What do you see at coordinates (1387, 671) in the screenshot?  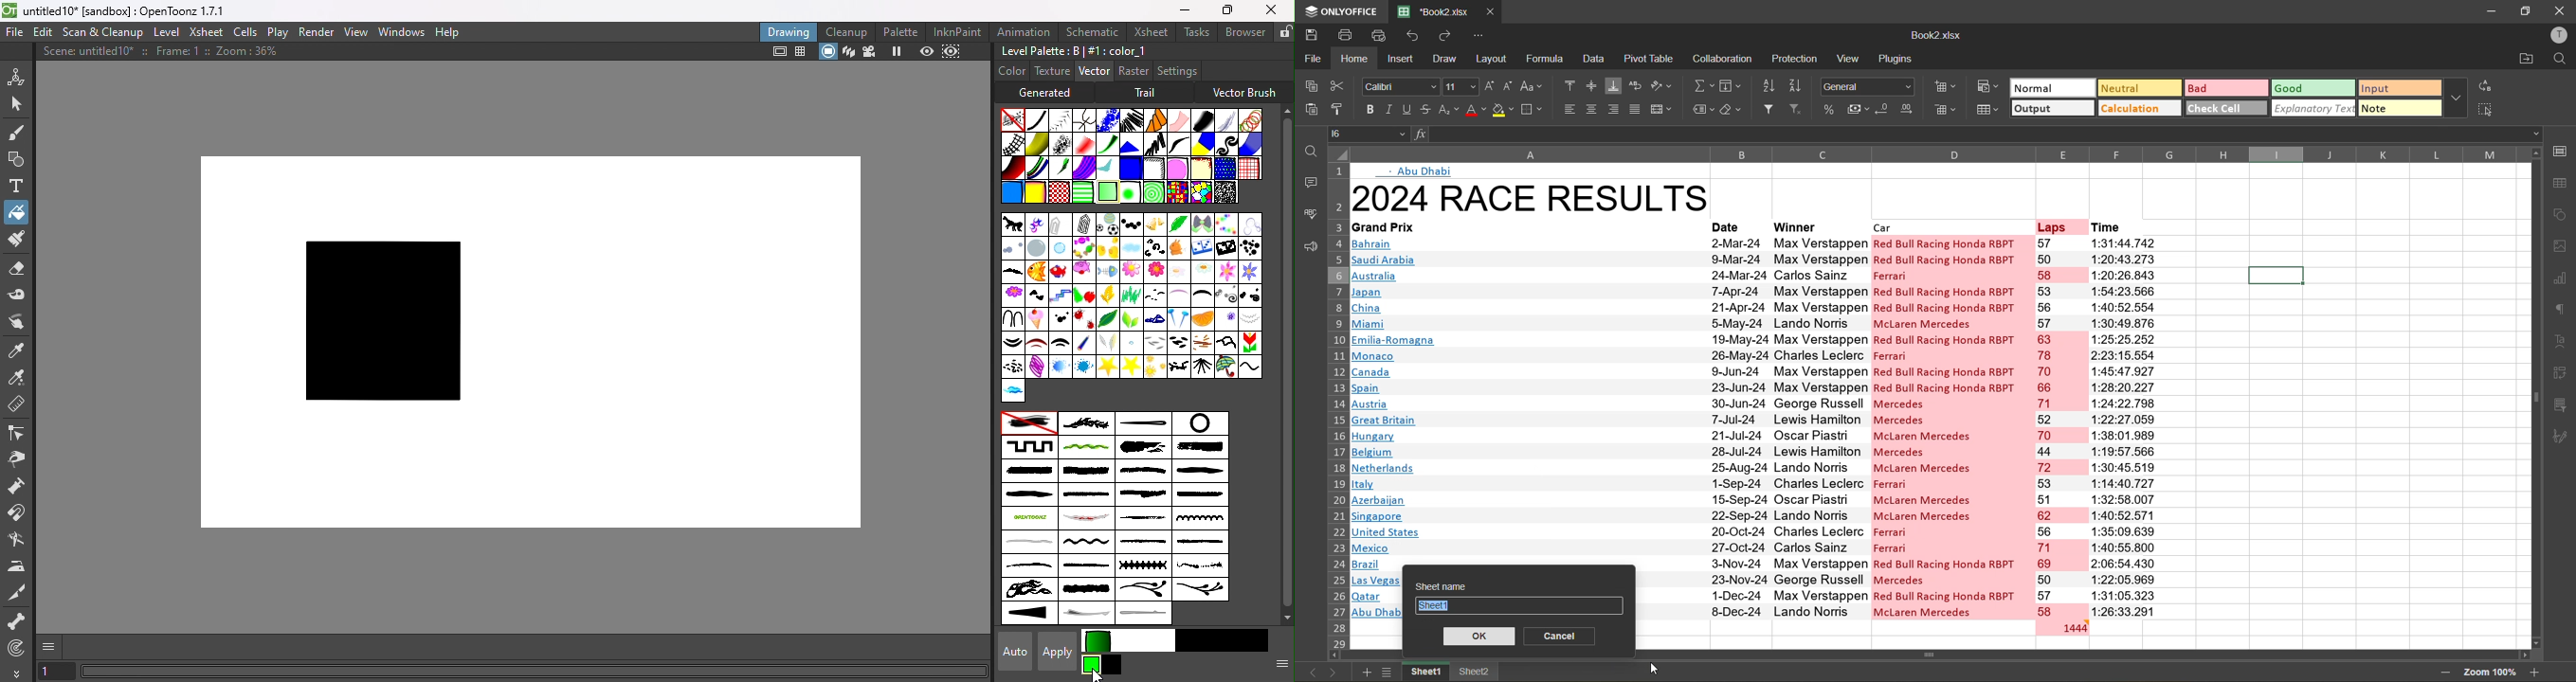 I see `sheet list` at bounding box center [1387, 671].